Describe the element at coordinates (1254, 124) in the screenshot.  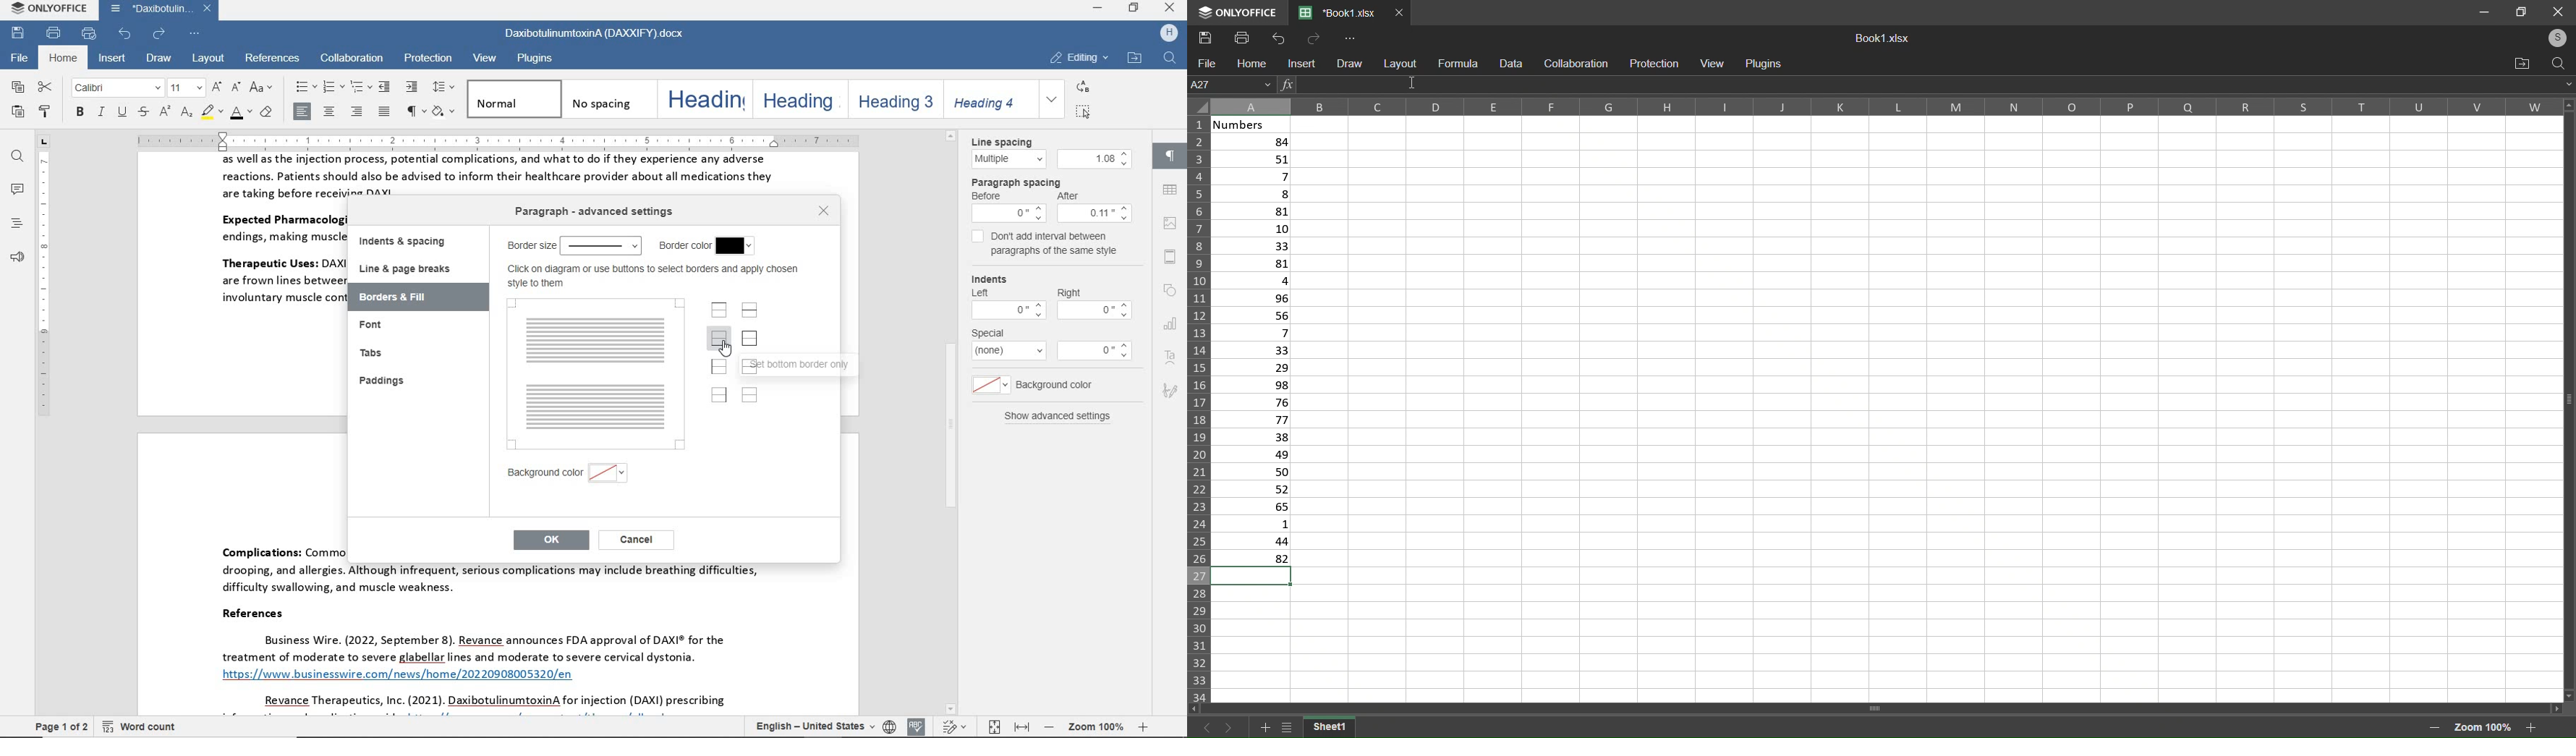
I see `Numbers` at that location.